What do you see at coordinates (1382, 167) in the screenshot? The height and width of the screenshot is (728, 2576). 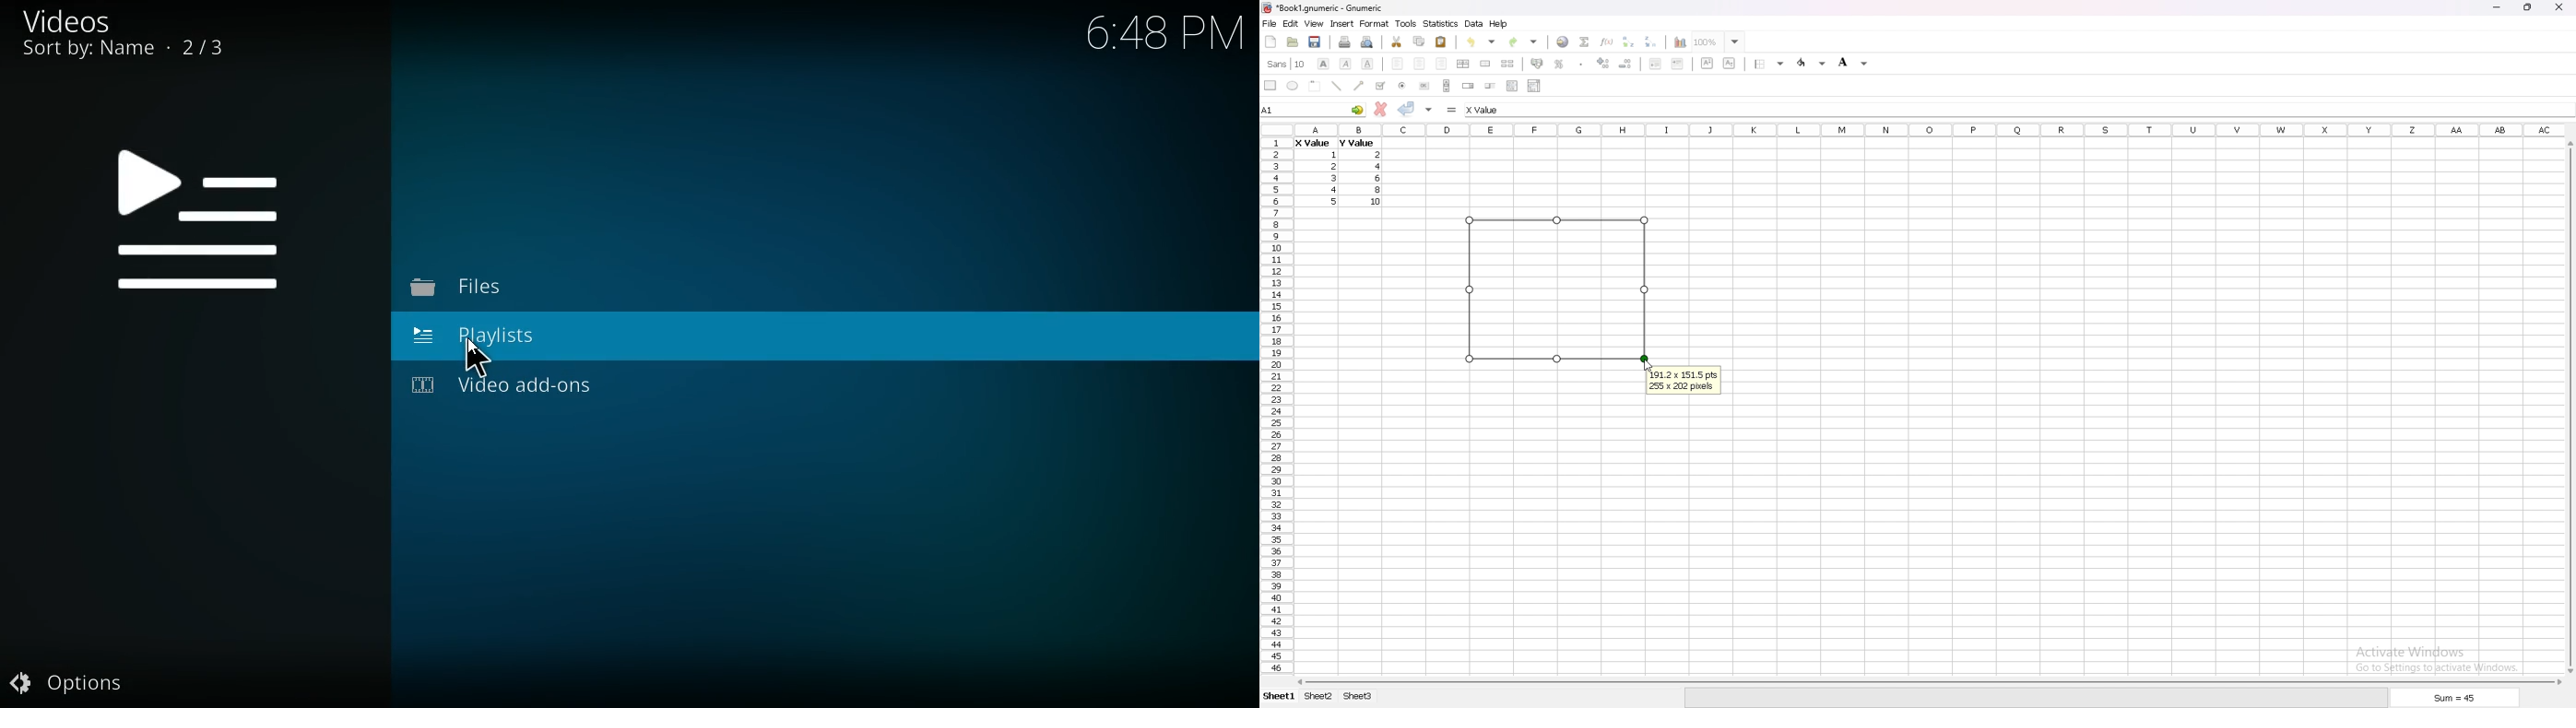 I see `value` at bounding box center [1382, 167].